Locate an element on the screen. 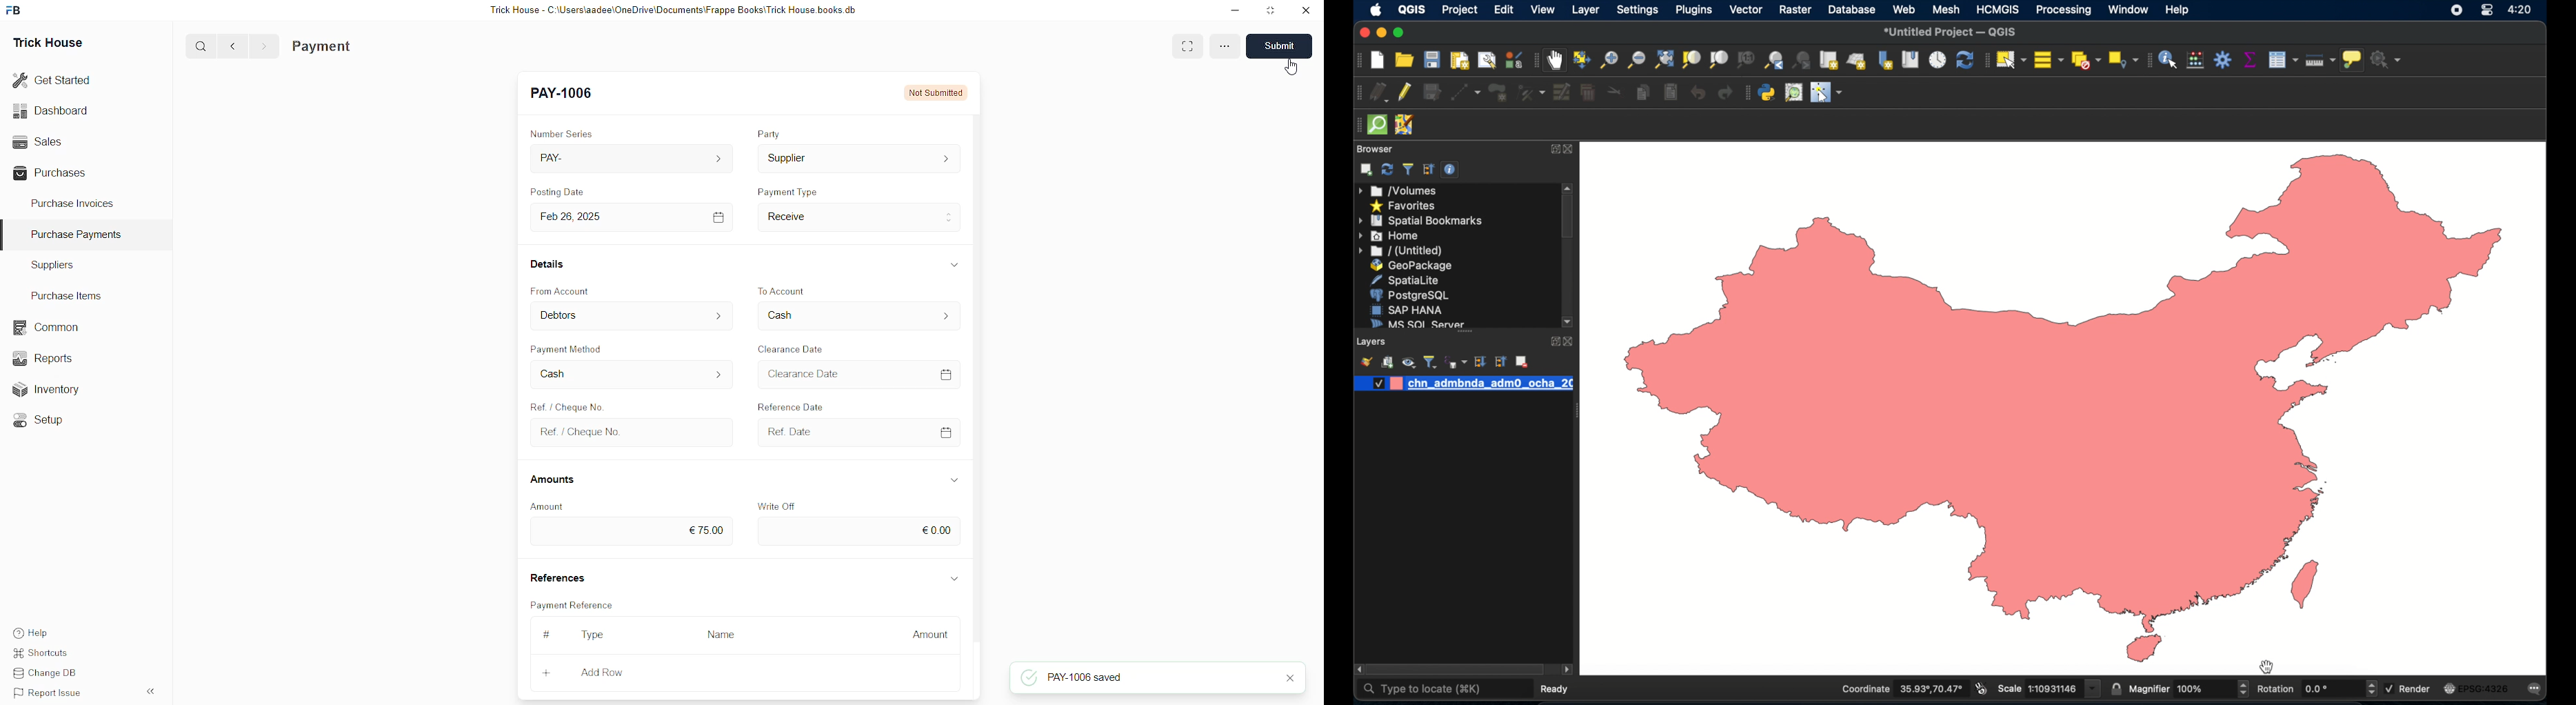  untitled menu is located at coordinates (1399, 251).